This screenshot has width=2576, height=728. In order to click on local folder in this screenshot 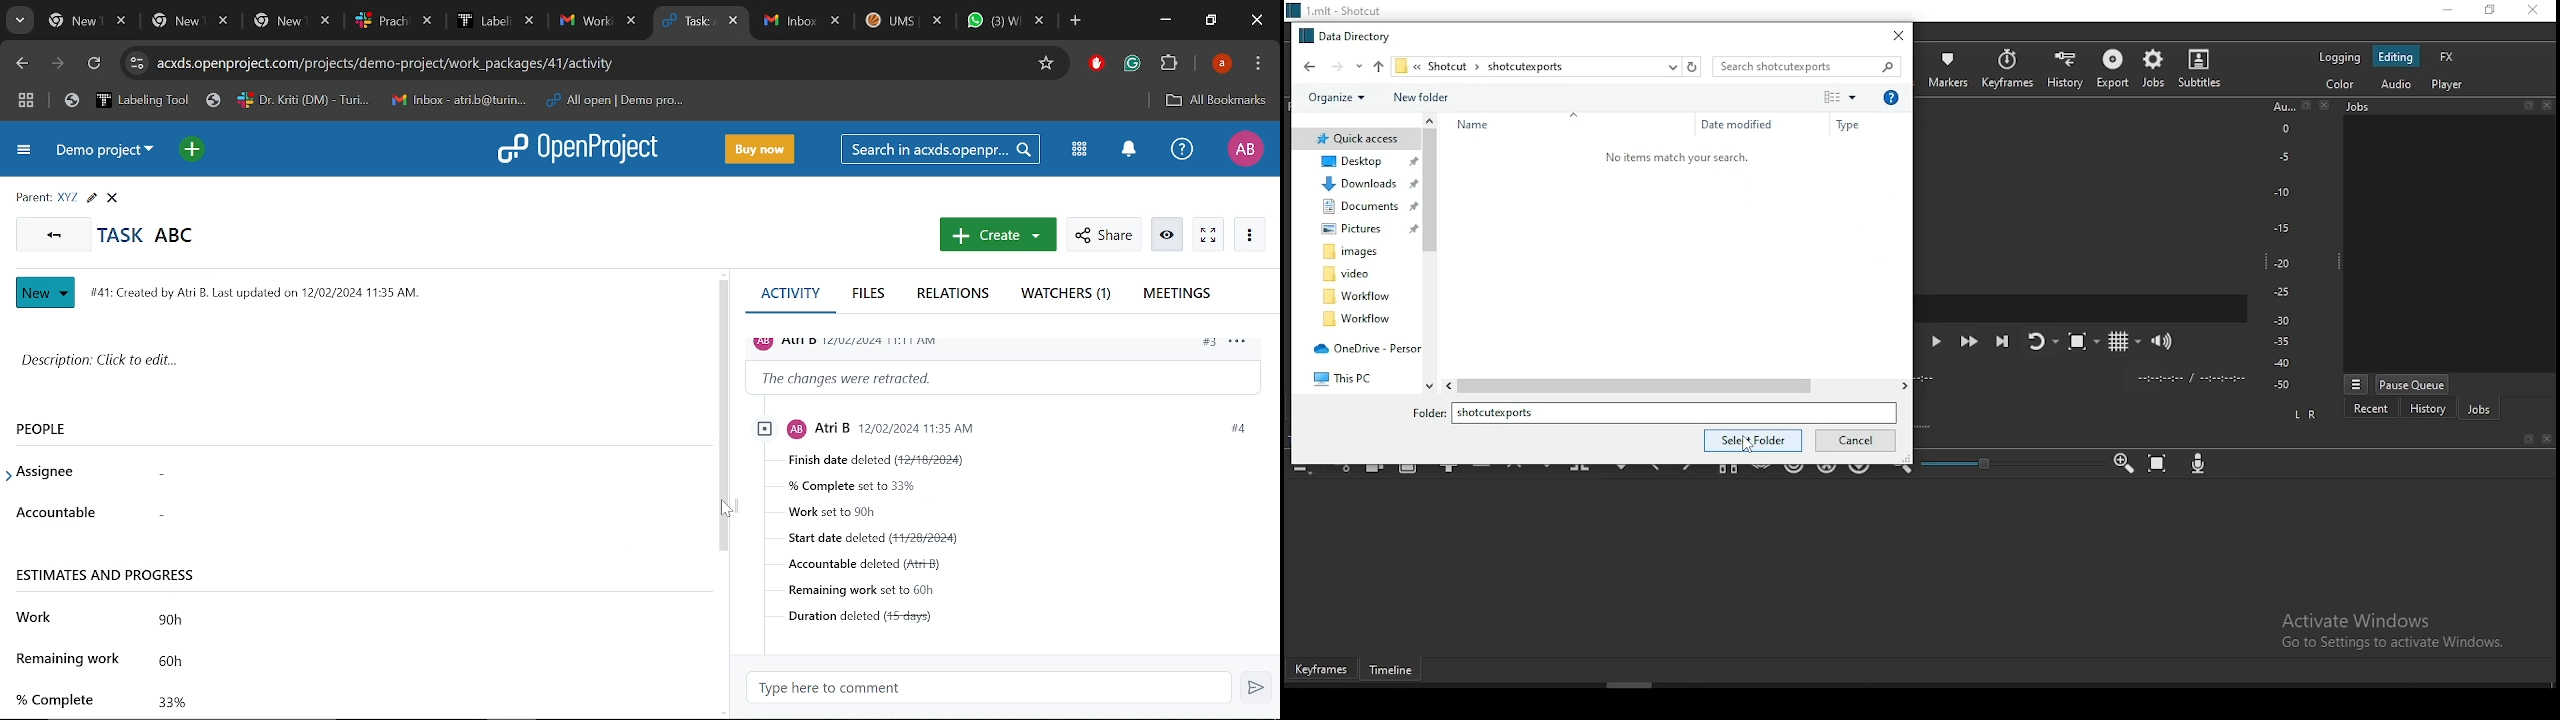, I will do `click(1350, 375)`.